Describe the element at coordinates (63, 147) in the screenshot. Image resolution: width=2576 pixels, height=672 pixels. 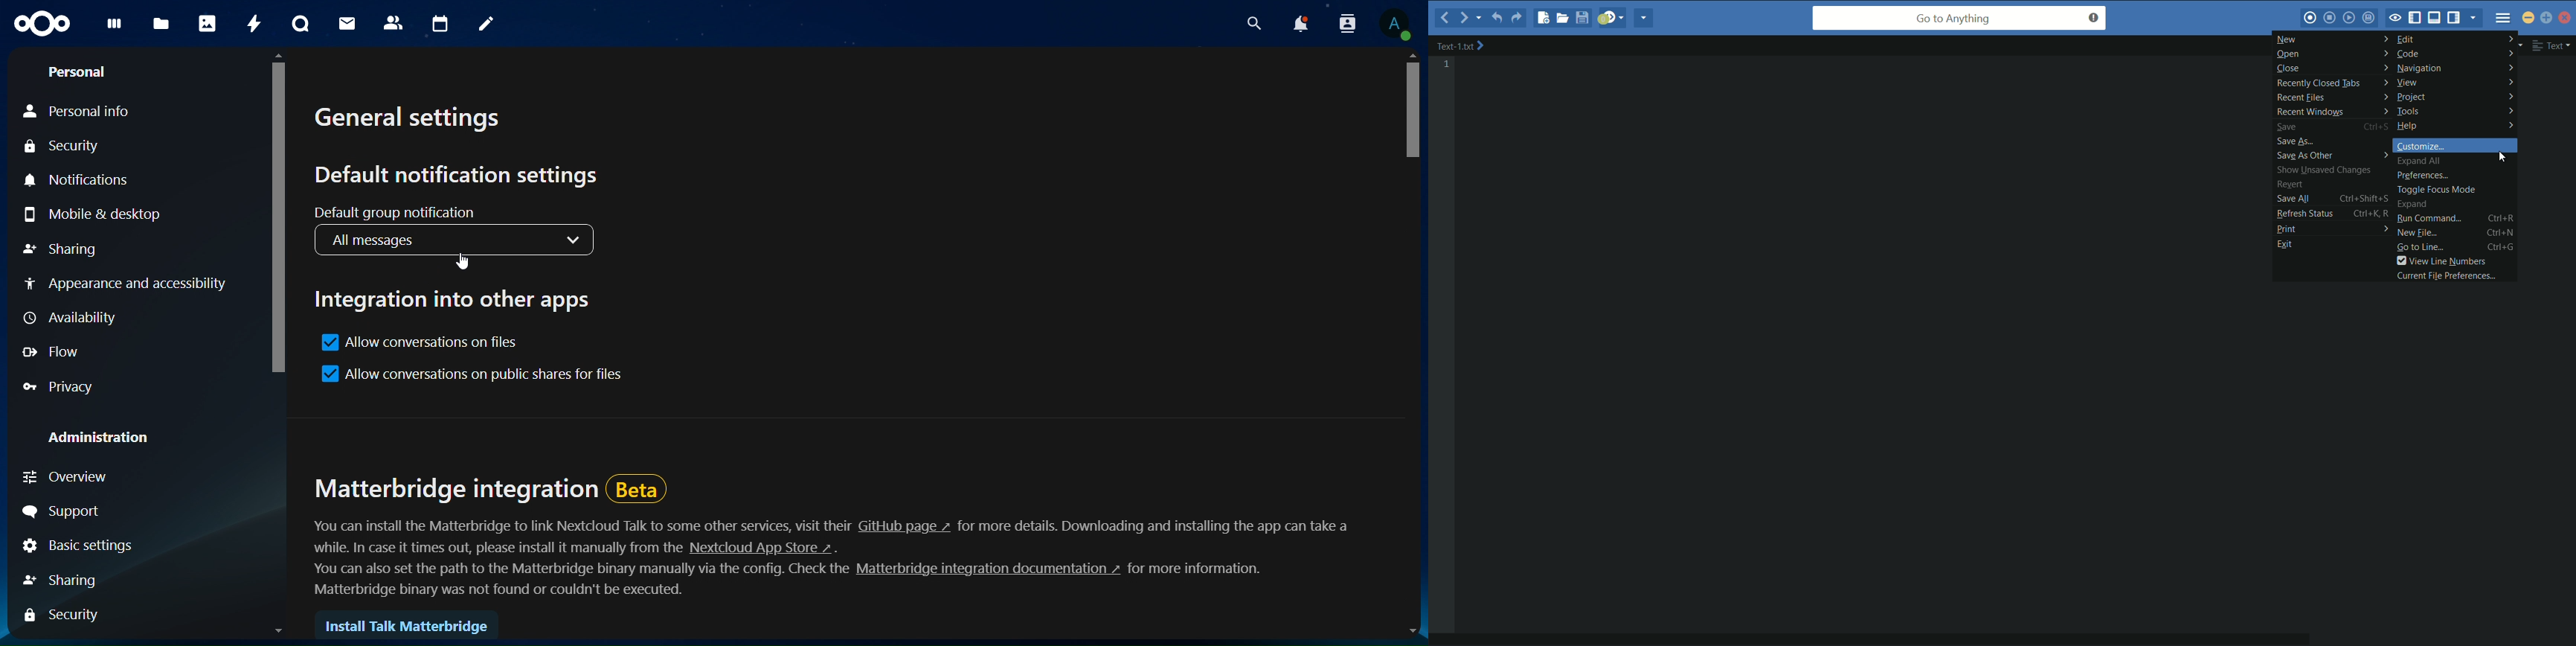
I see `security` at that location.